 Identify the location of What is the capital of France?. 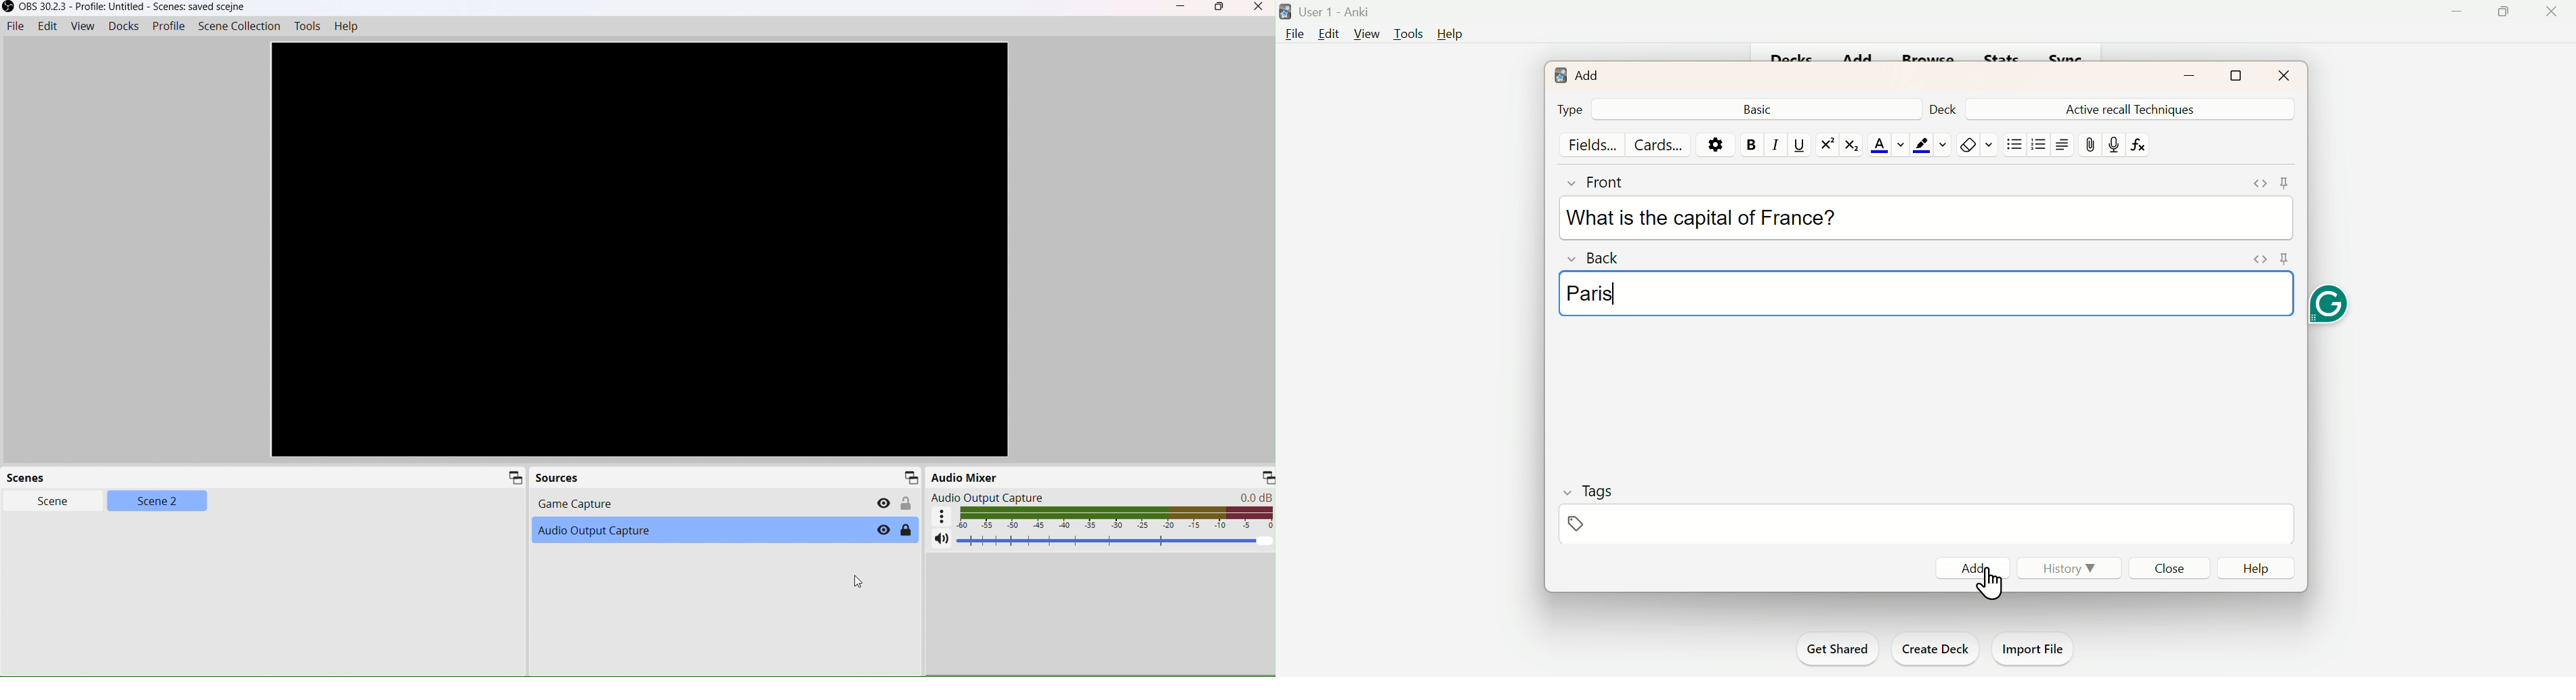
(1697, 216).